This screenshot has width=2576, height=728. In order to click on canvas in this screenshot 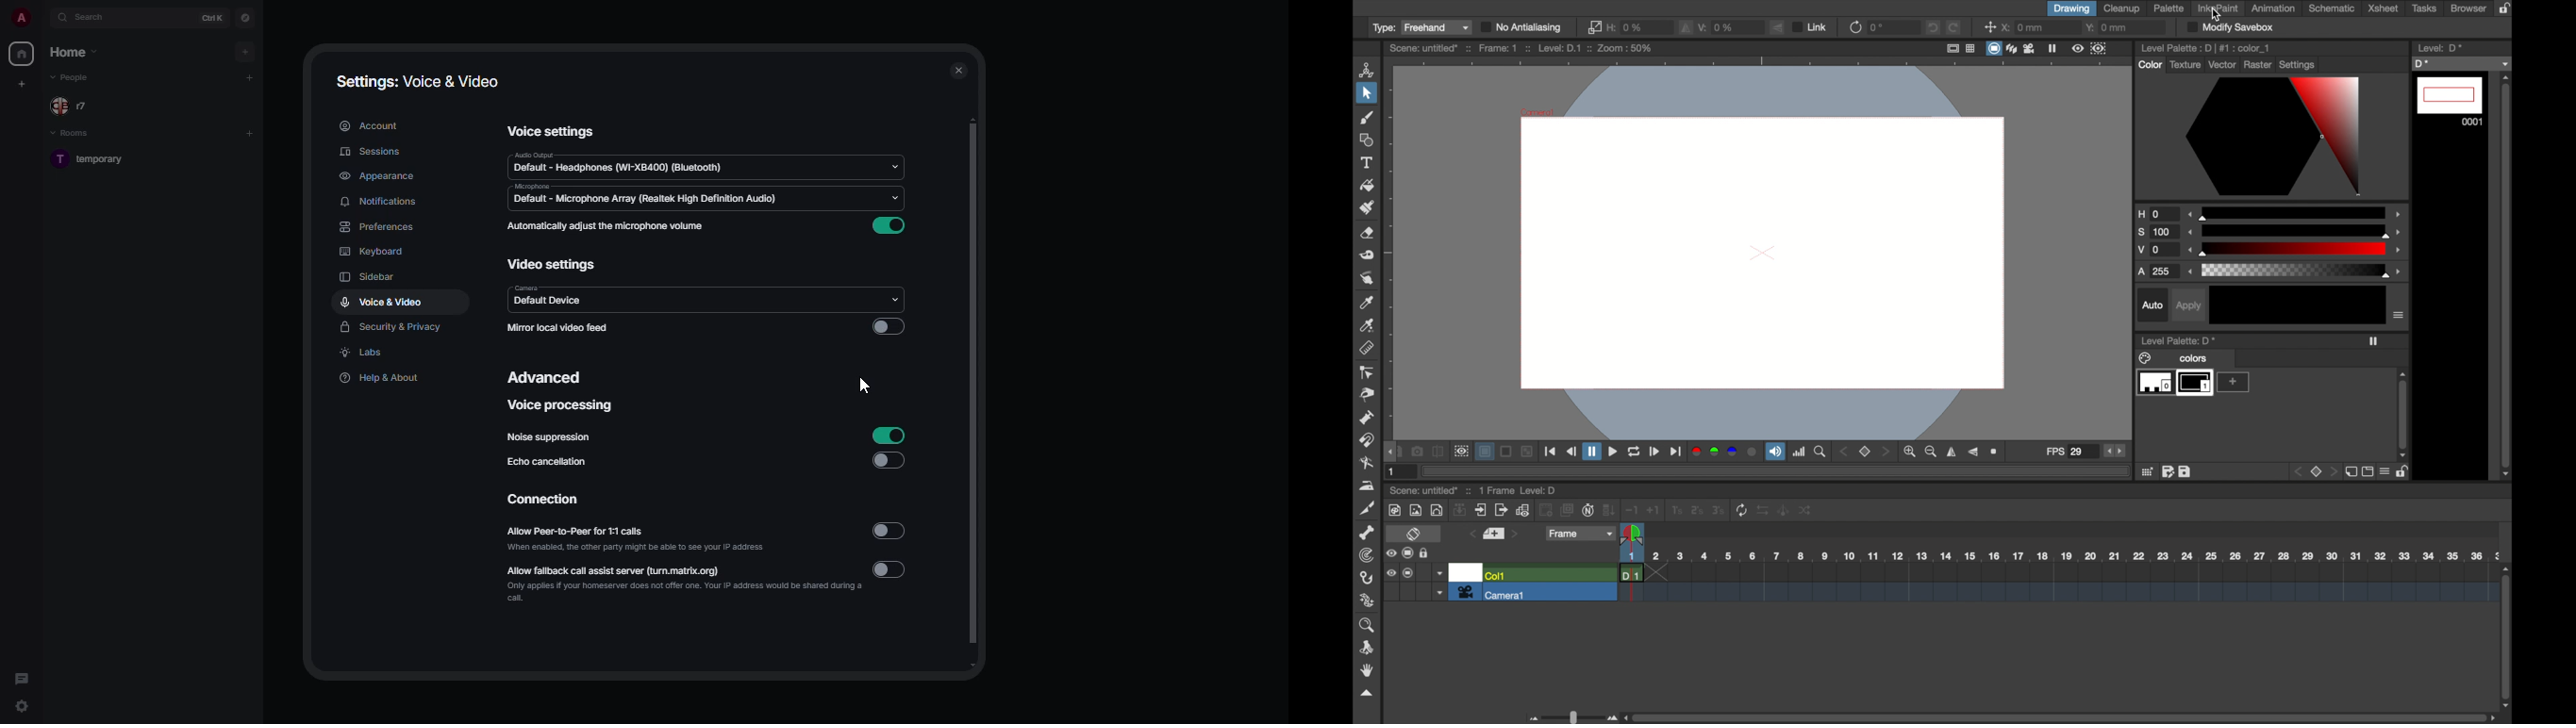, I will do `click(1758, 250)`.